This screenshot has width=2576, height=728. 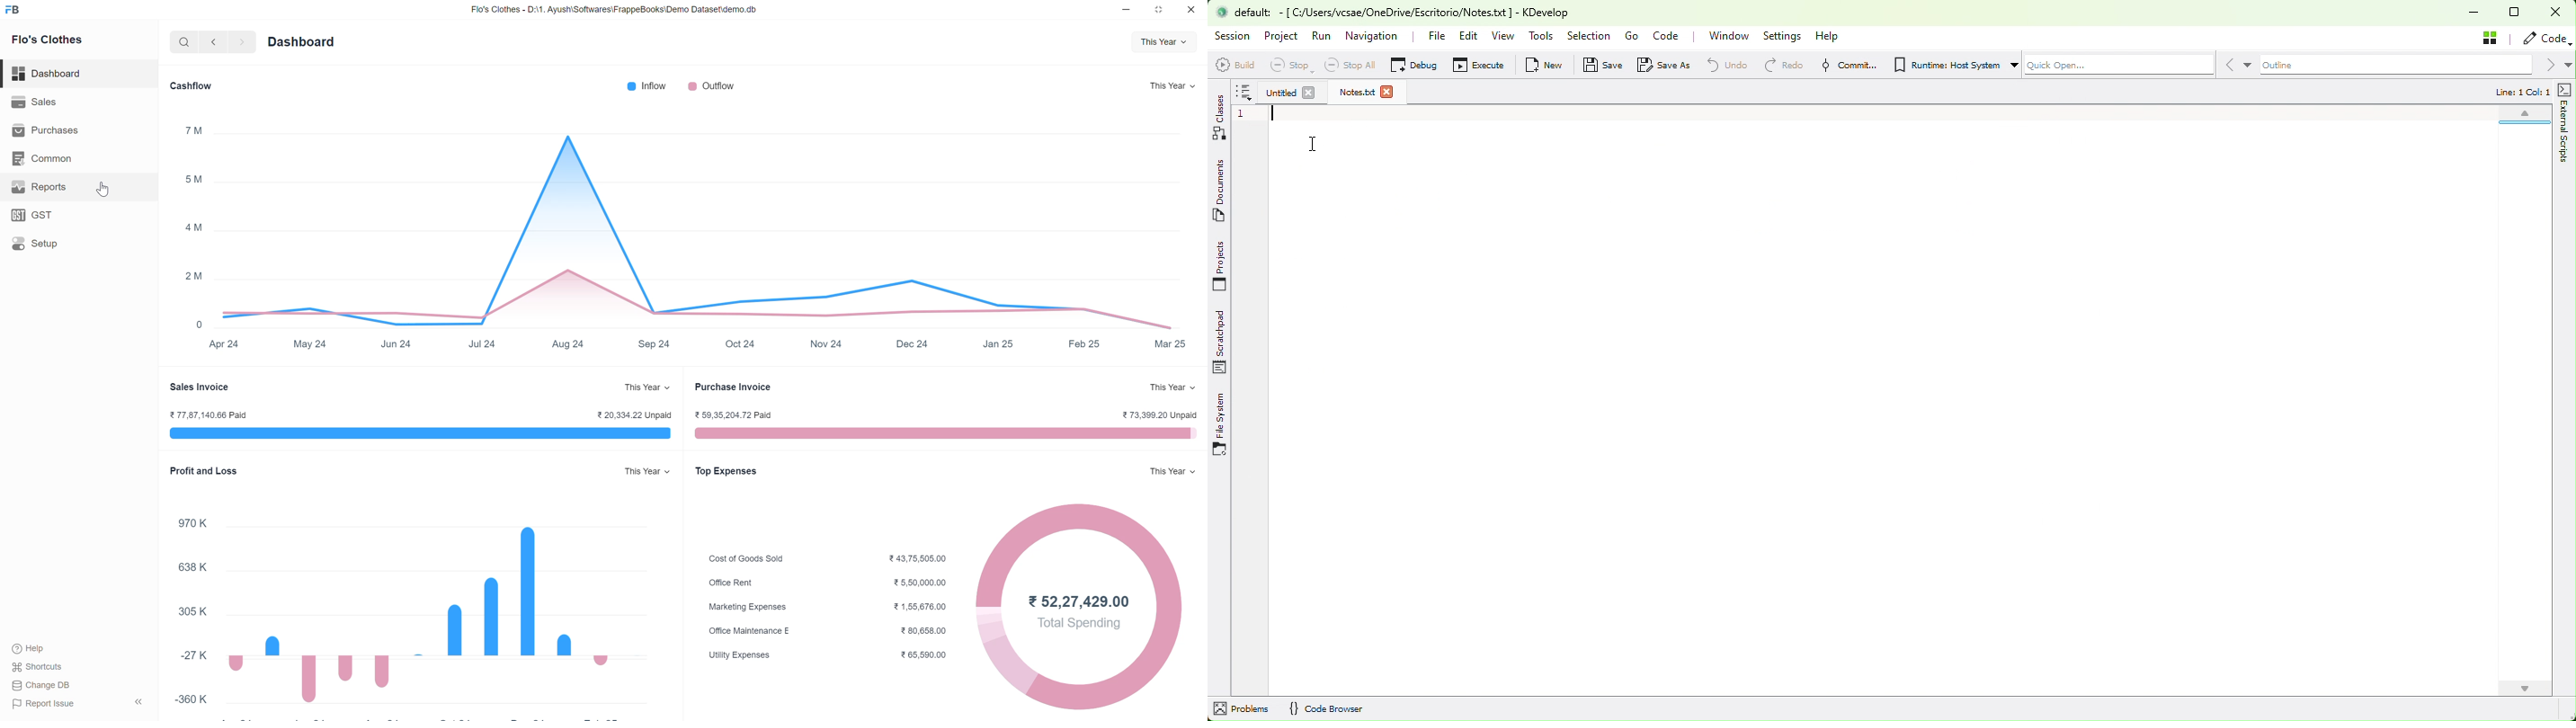 I want to click on 638 K, so click(x=193, y=564).